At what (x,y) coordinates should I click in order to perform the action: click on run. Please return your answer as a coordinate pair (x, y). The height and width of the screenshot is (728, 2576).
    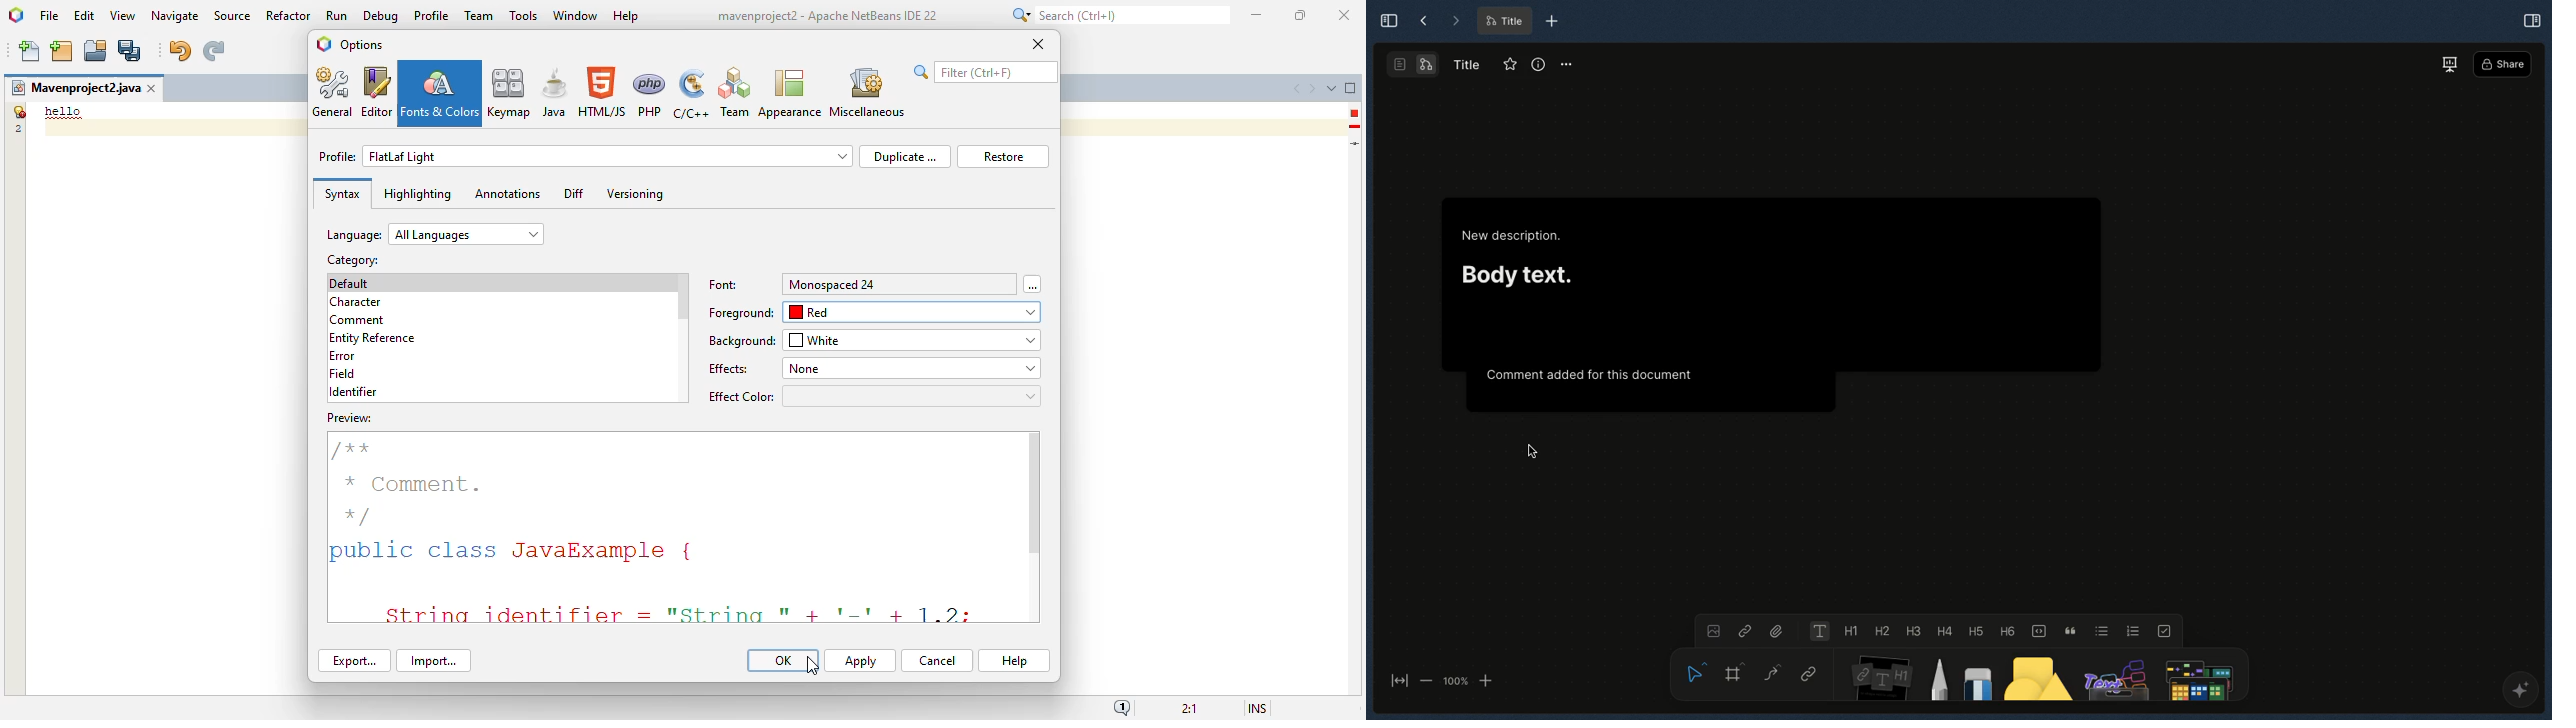
    Looking at the image, I should click on (338, 15).